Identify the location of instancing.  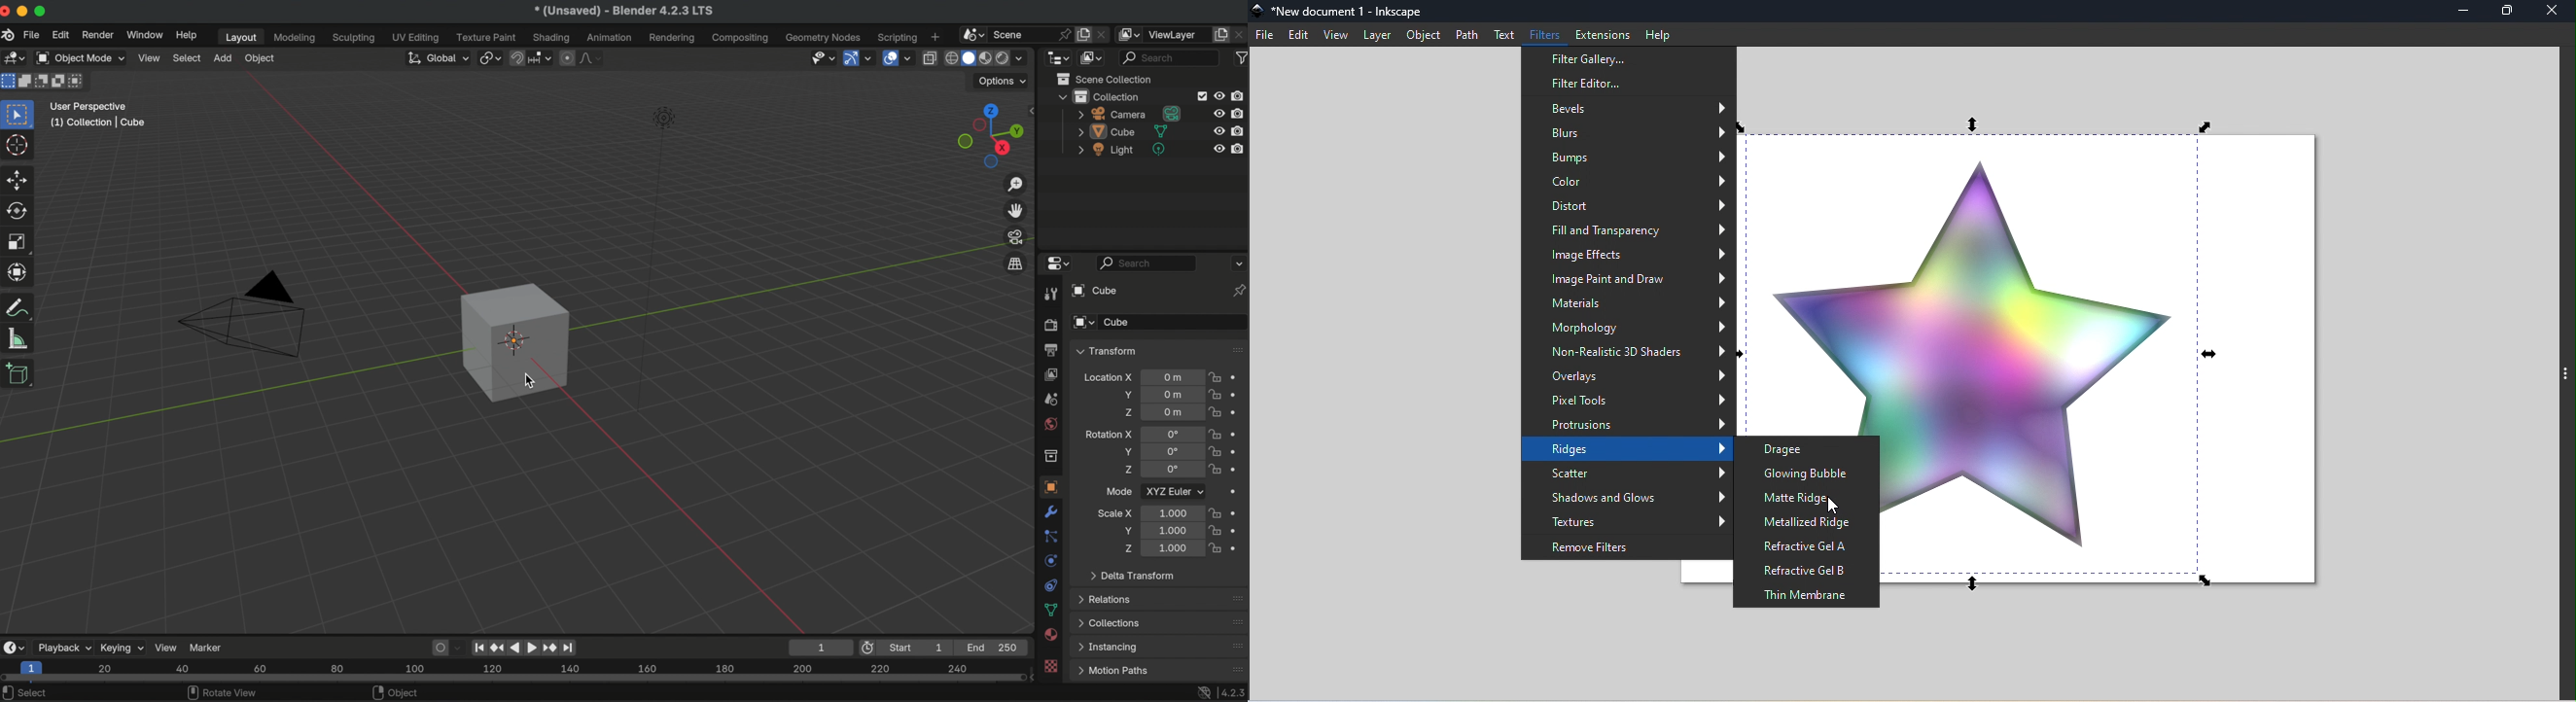
(1111, 647).